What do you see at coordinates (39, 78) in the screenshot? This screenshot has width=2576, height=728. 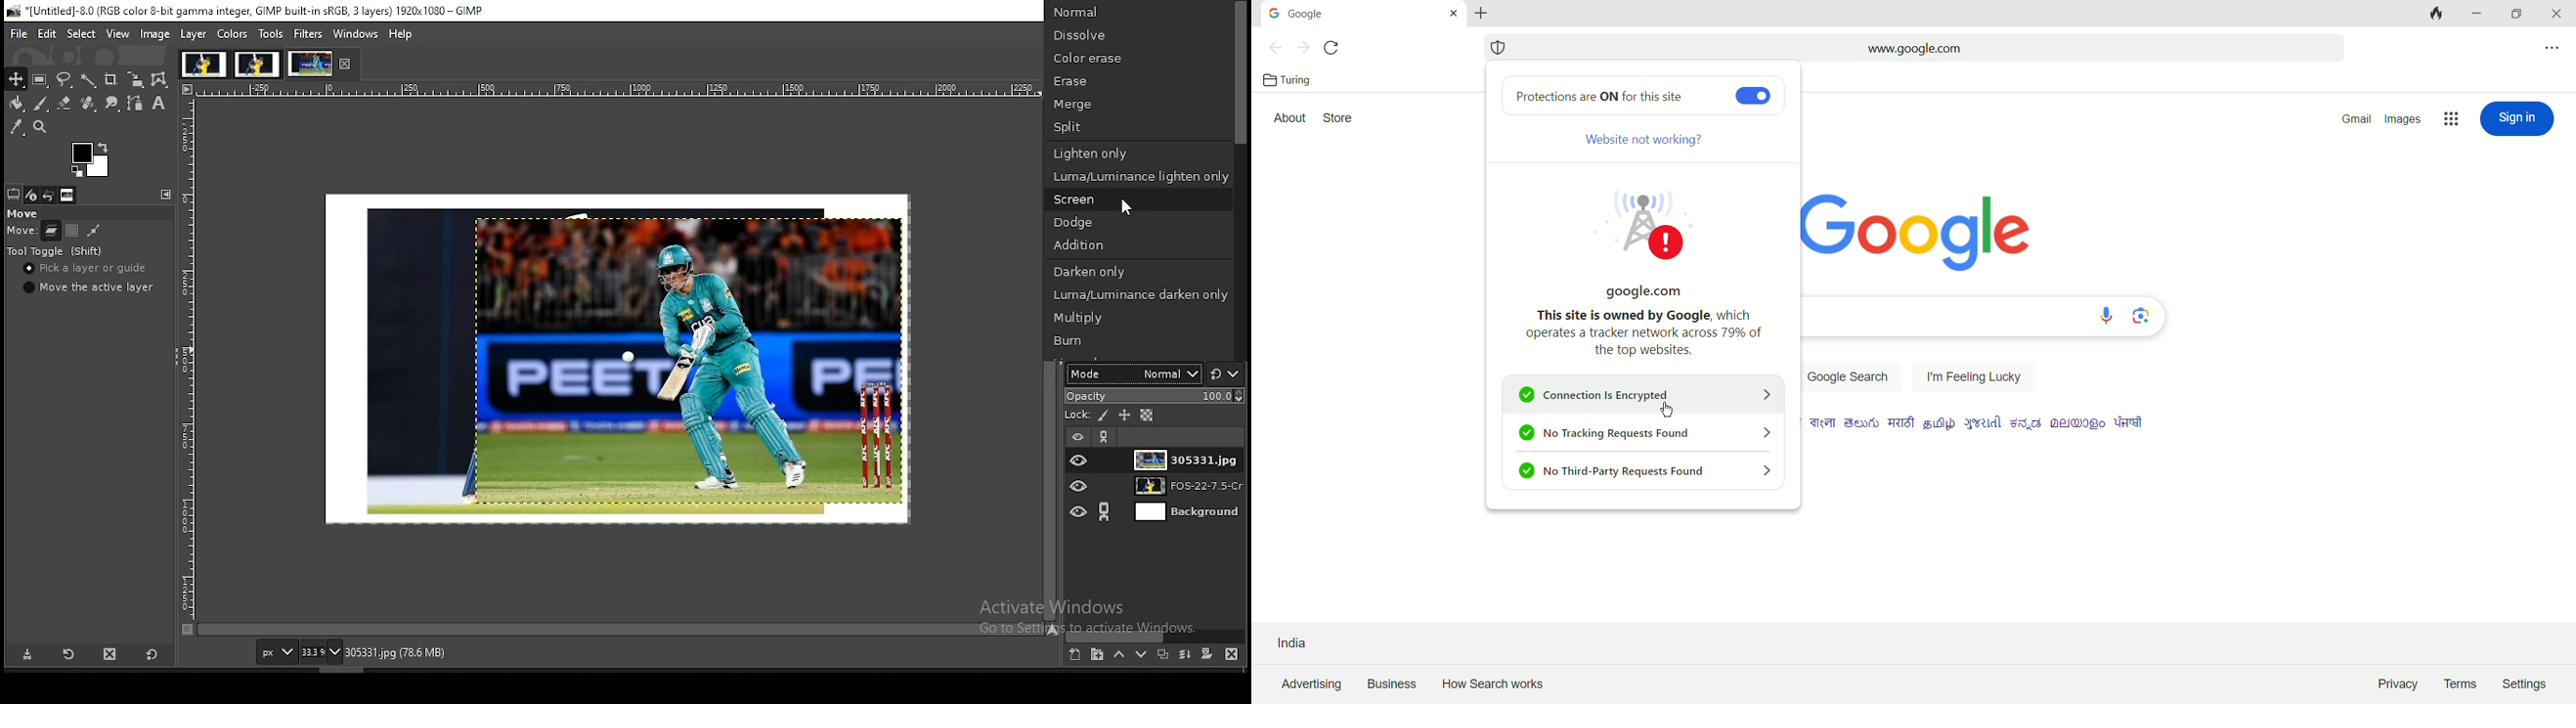 I see `rectangular selection tool` at bounding box center [39, 78].